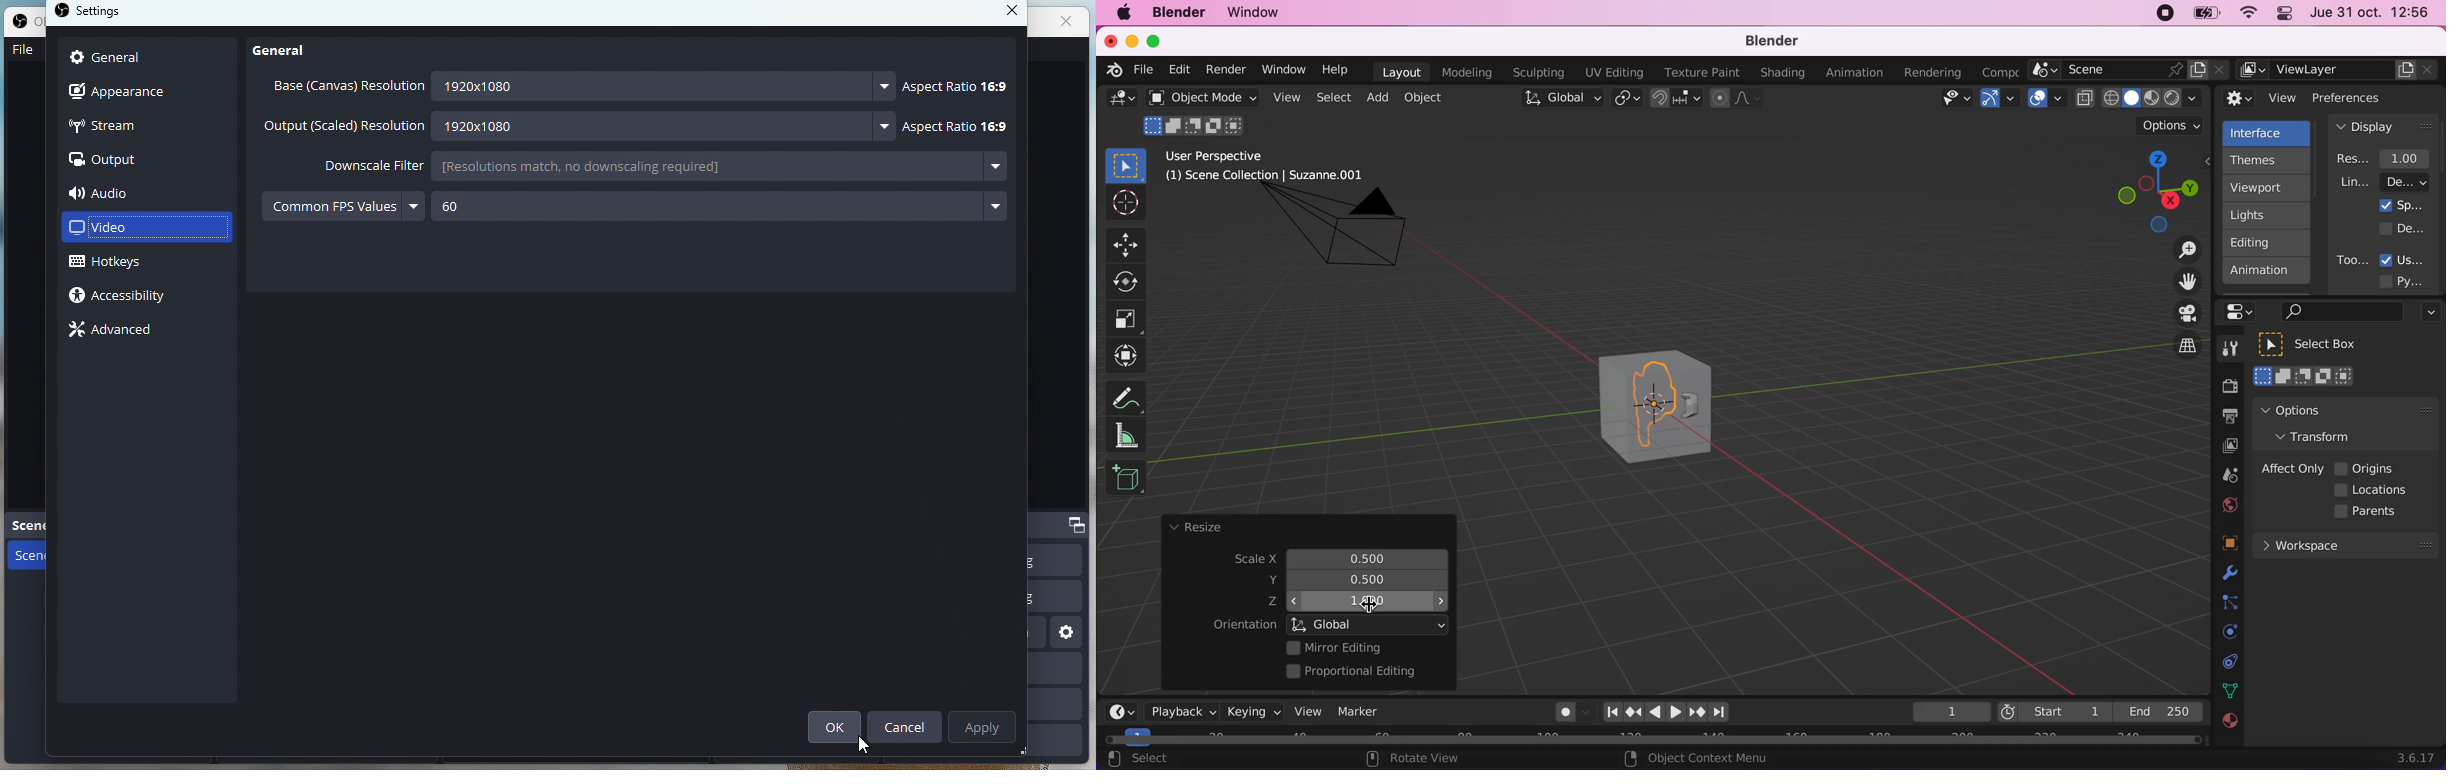  Describe the element at coordinates (1465, 73) in the screenshot. I see `modeling` at that location.